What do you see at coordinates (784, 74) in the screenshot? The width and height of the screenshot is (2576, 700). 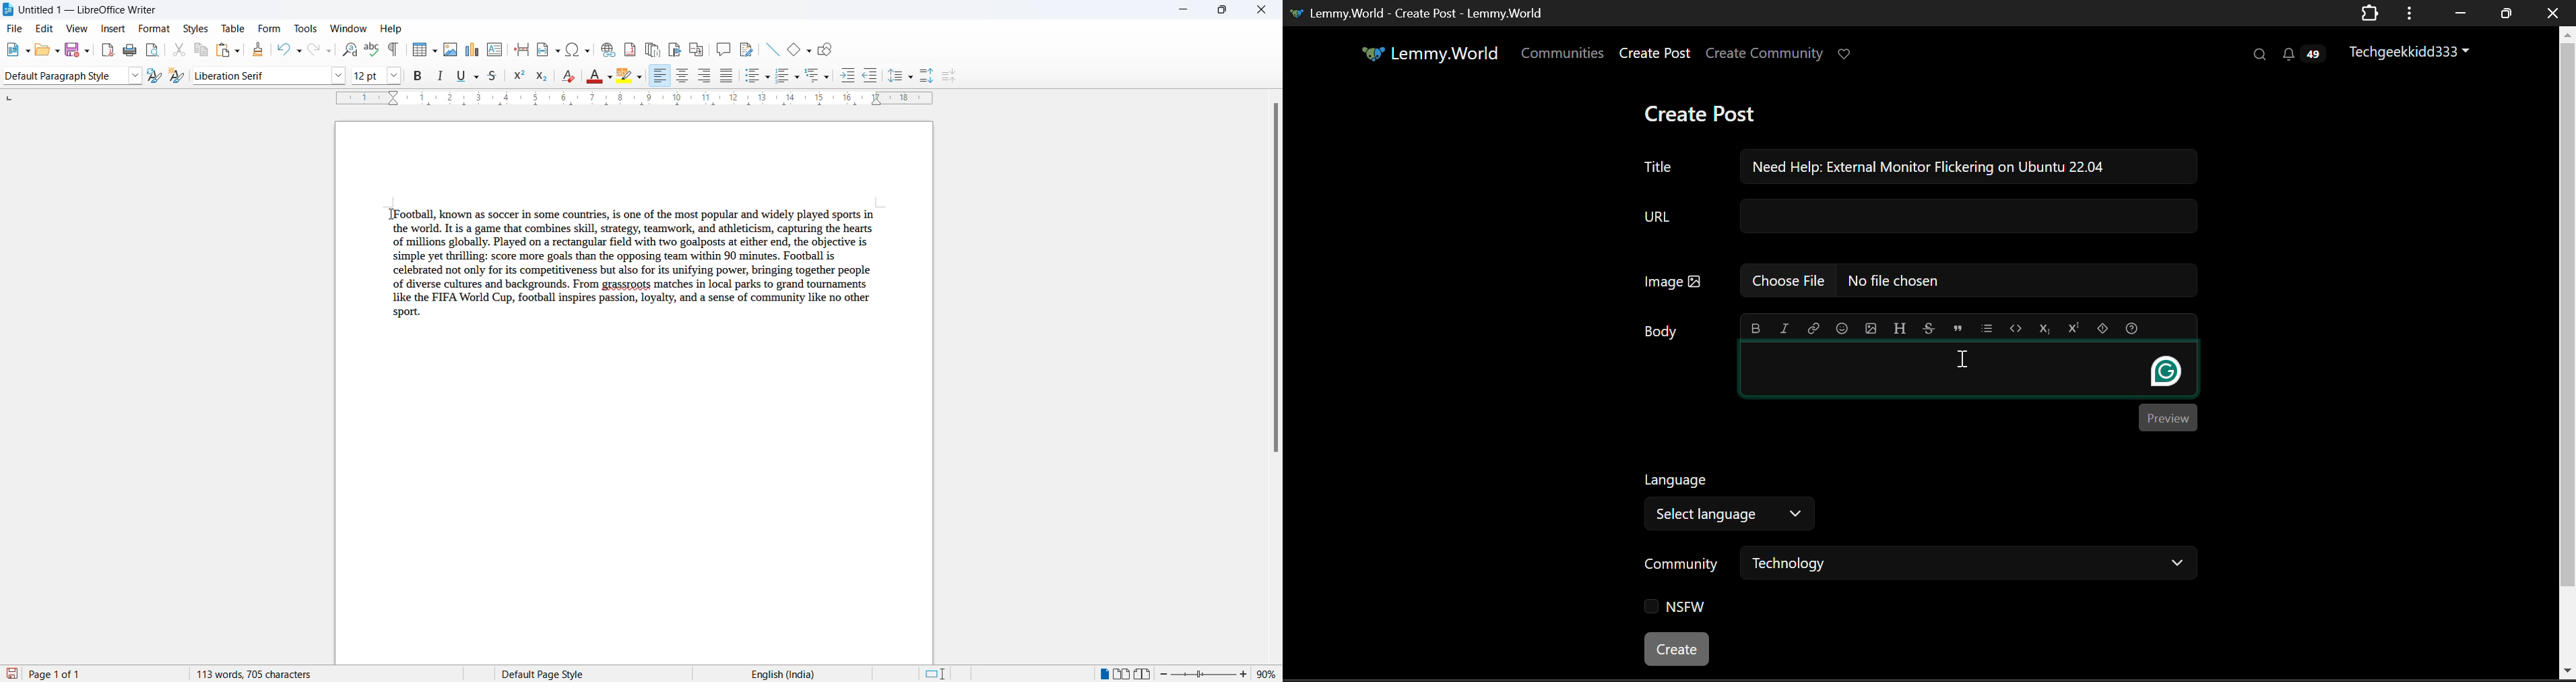 I see `toggle ordered list` at bounding box center [784, 74].